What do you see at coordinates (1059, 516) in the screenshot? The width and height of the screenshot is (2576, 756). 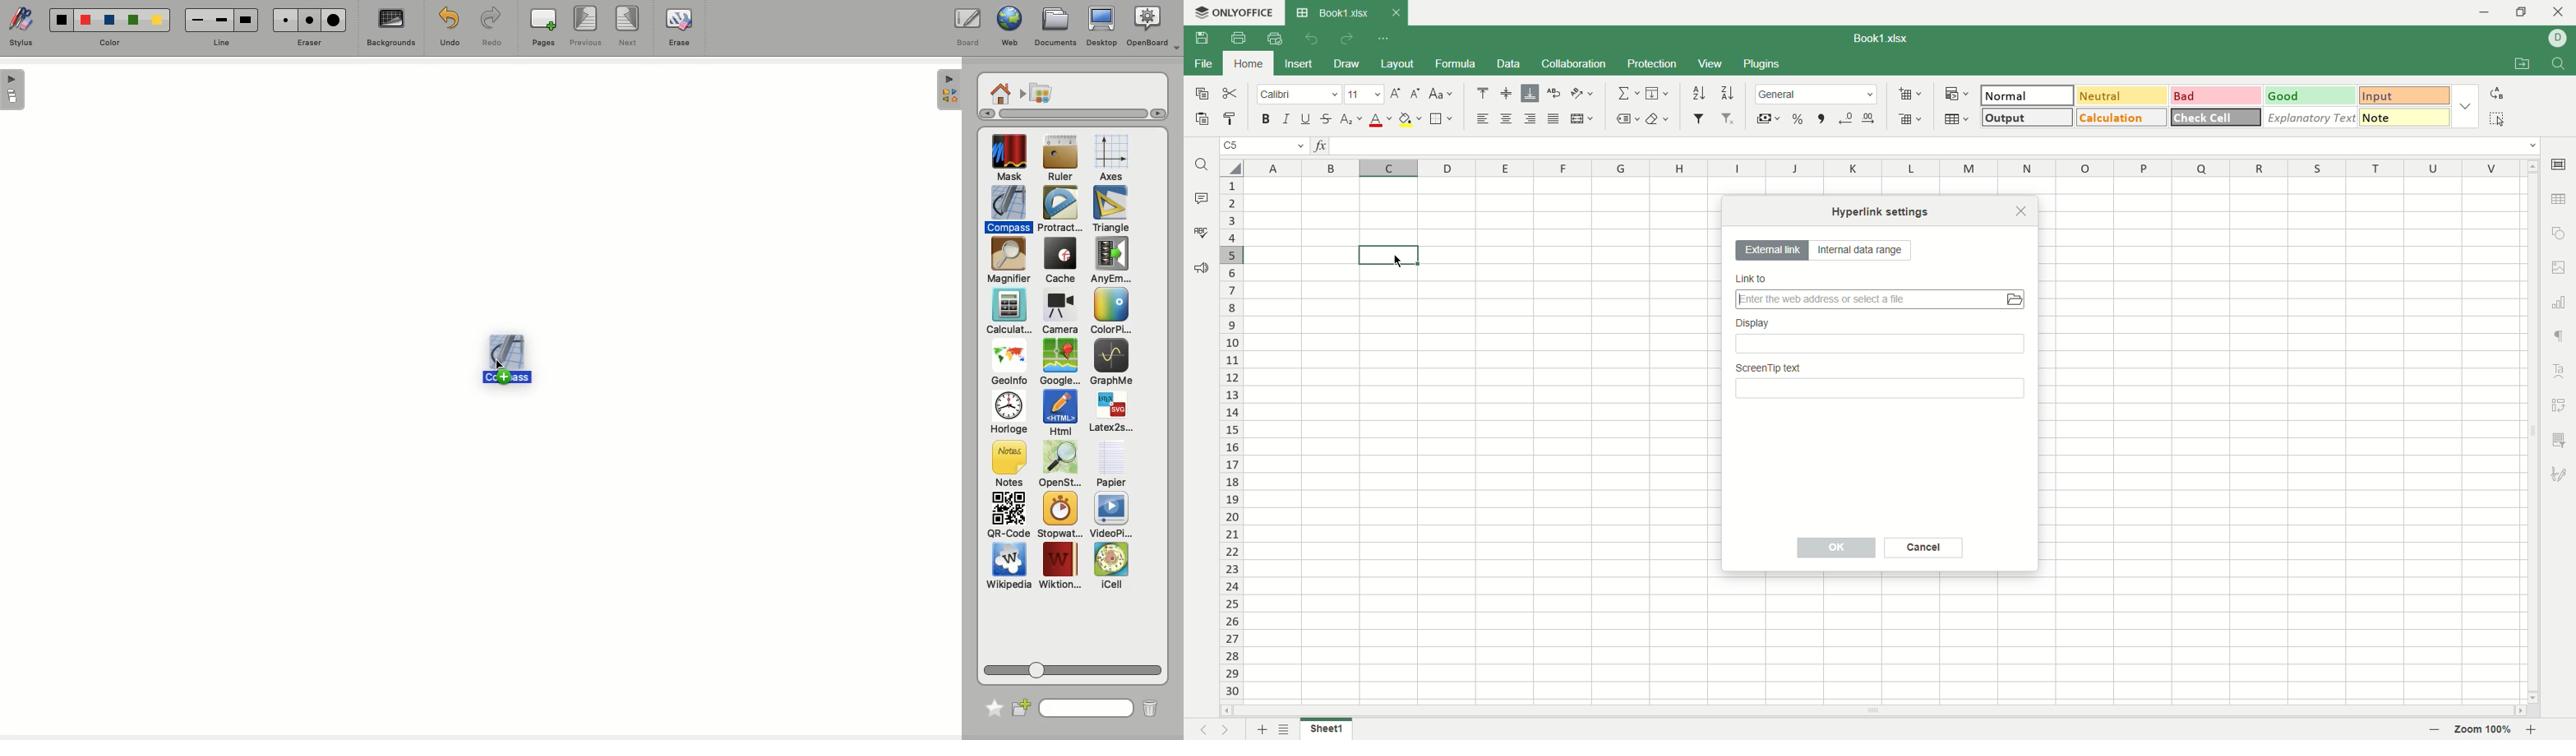 I see `Stopwatch` at bounding box center [1059, 516].